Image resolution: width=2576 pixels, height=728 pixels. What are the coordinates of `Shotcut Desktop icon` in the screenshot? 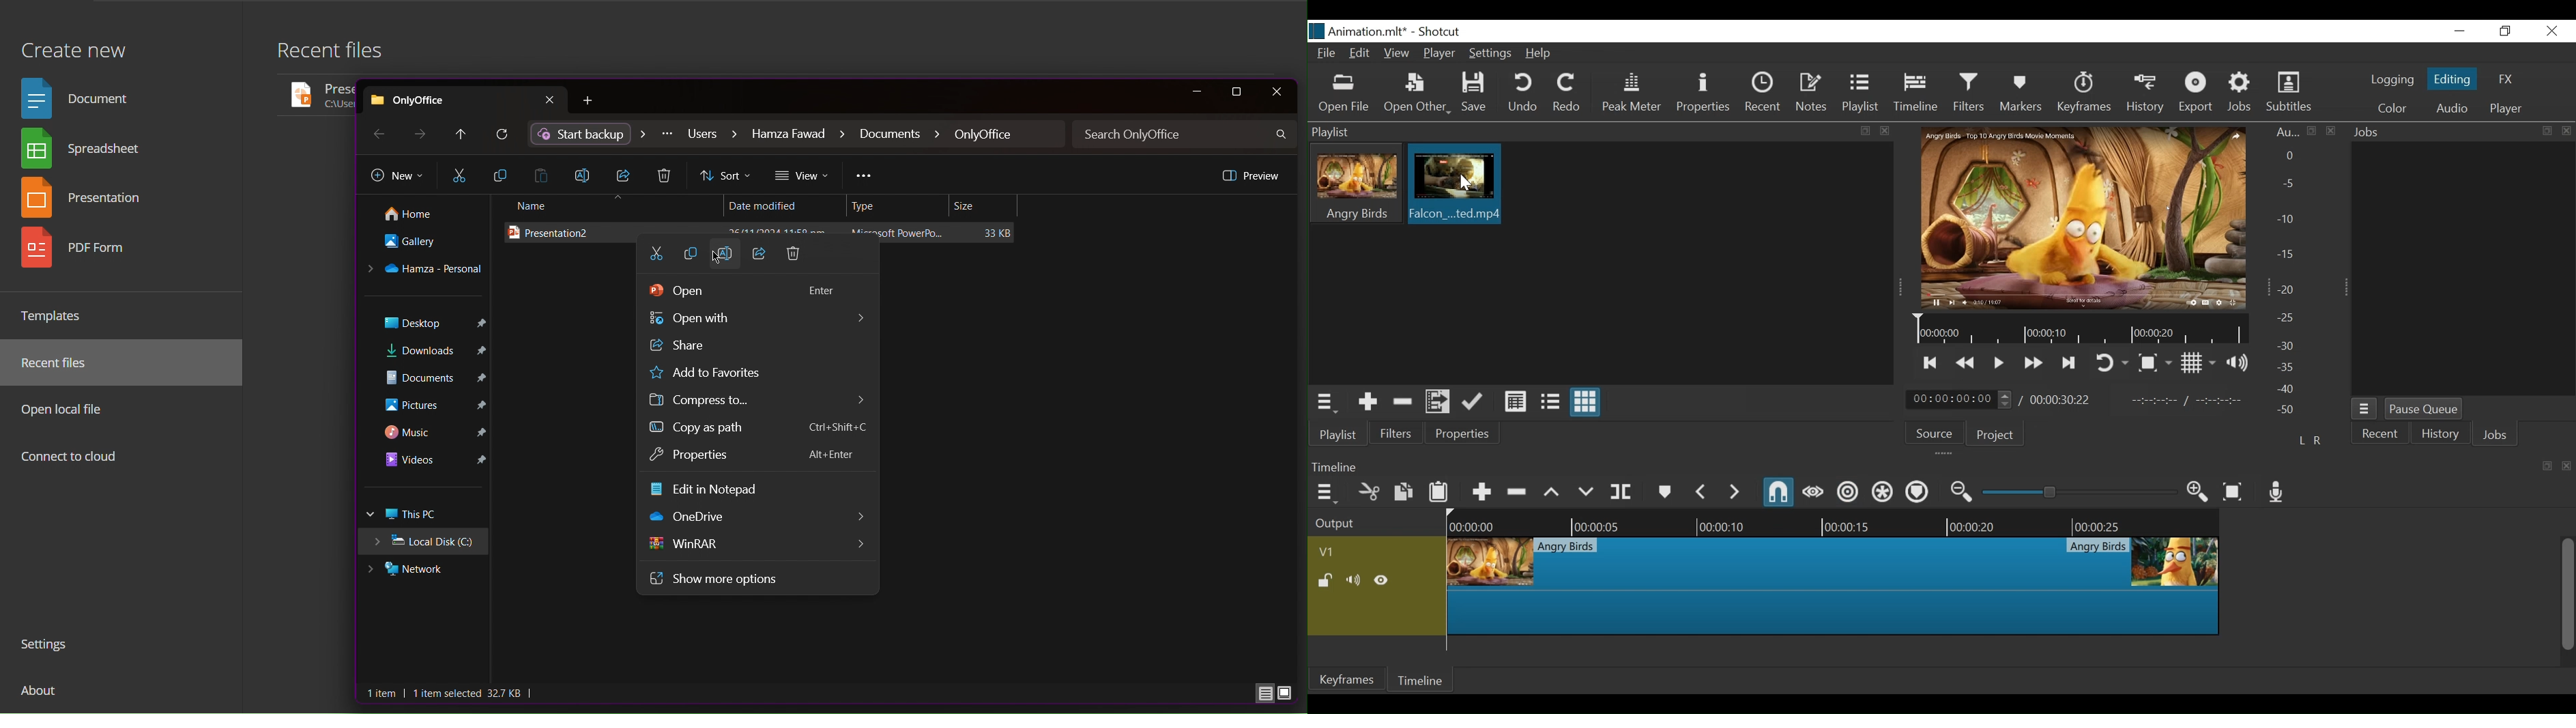 It's located at (1317, 31).